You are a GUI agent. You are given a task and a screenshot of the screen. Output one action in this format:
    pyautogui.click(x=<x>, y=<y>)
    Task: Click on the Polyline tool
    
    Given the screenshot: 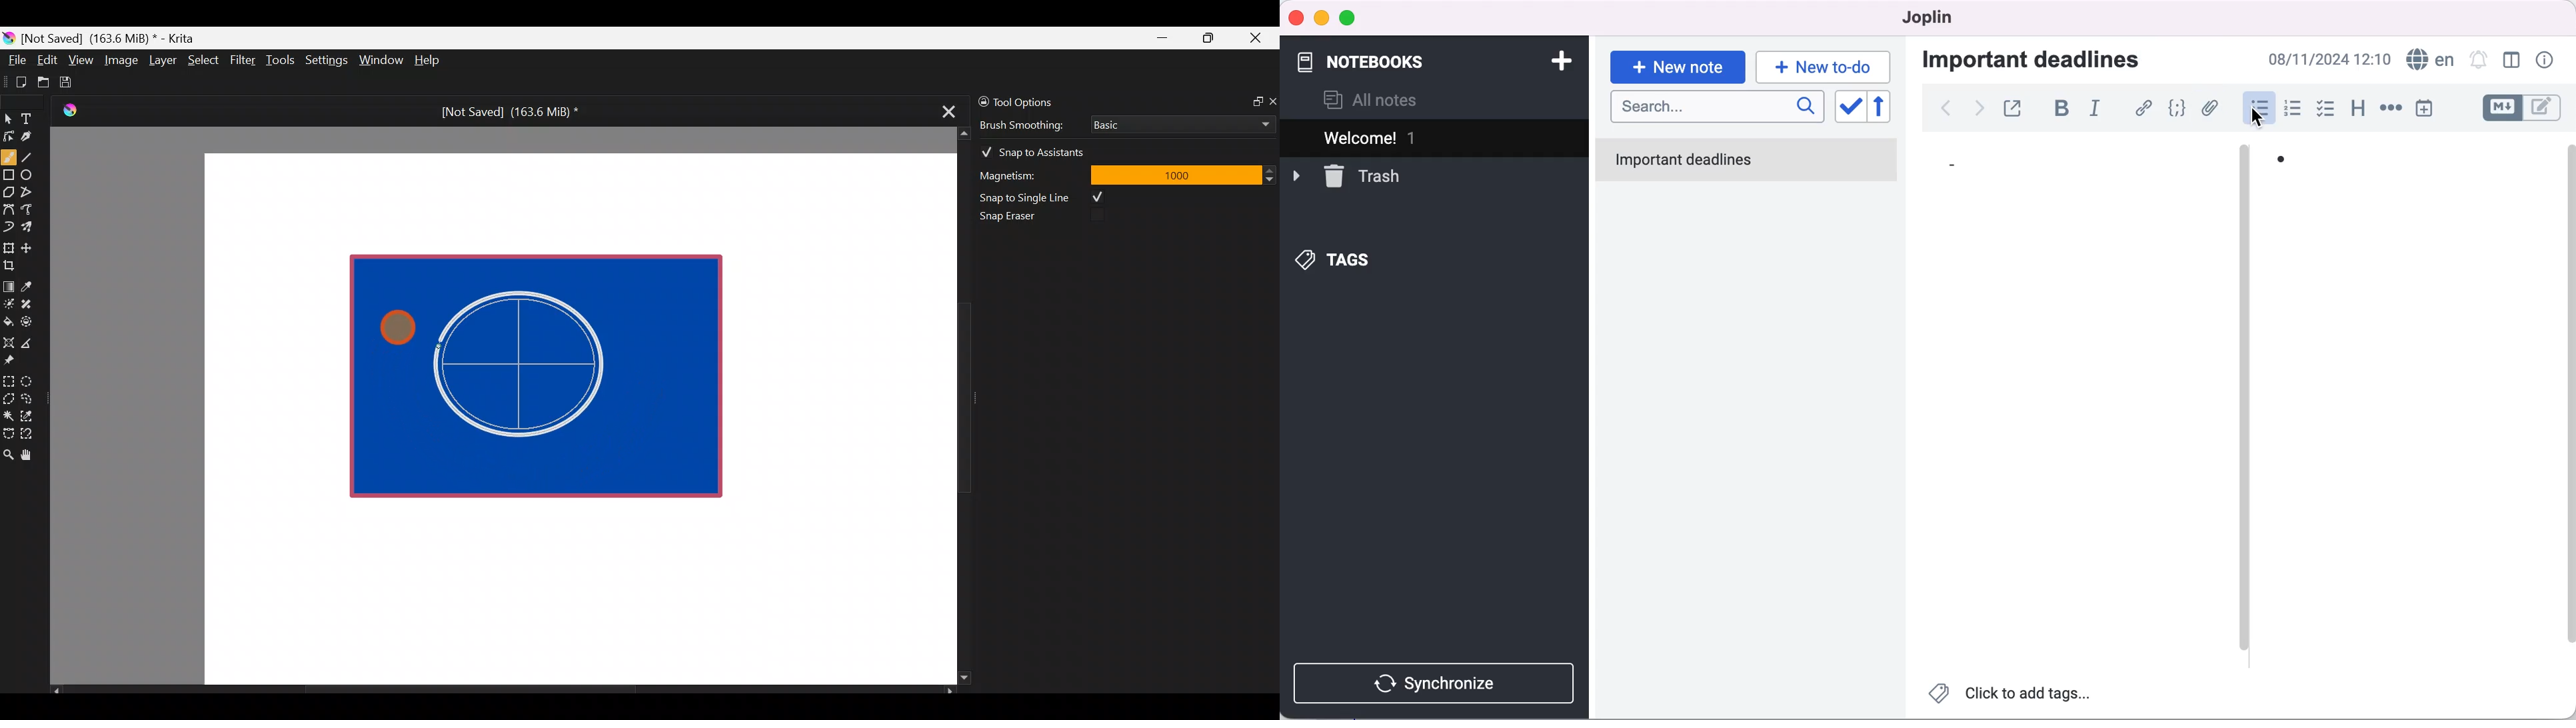 What is the action you would take?
    pyautogui.click(x=32, y=193)
    